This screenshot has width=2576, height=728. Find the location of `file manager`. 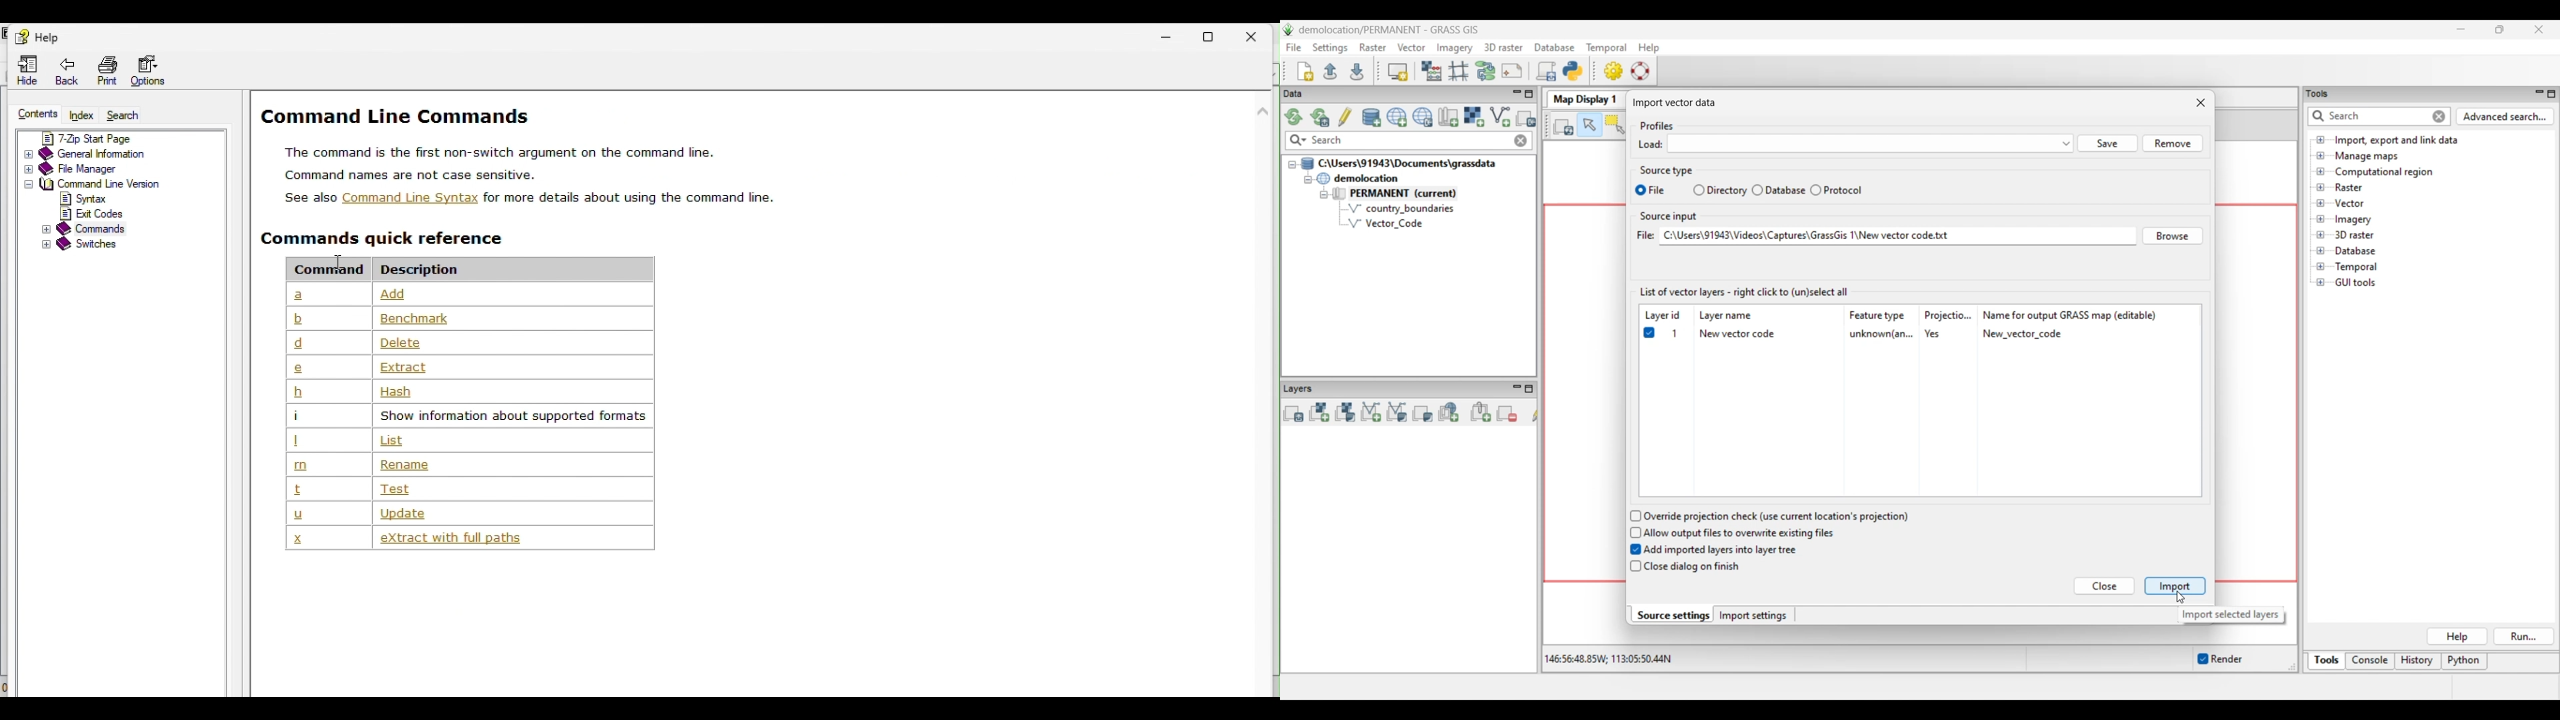

file manager is located at coordinates (99, 168).